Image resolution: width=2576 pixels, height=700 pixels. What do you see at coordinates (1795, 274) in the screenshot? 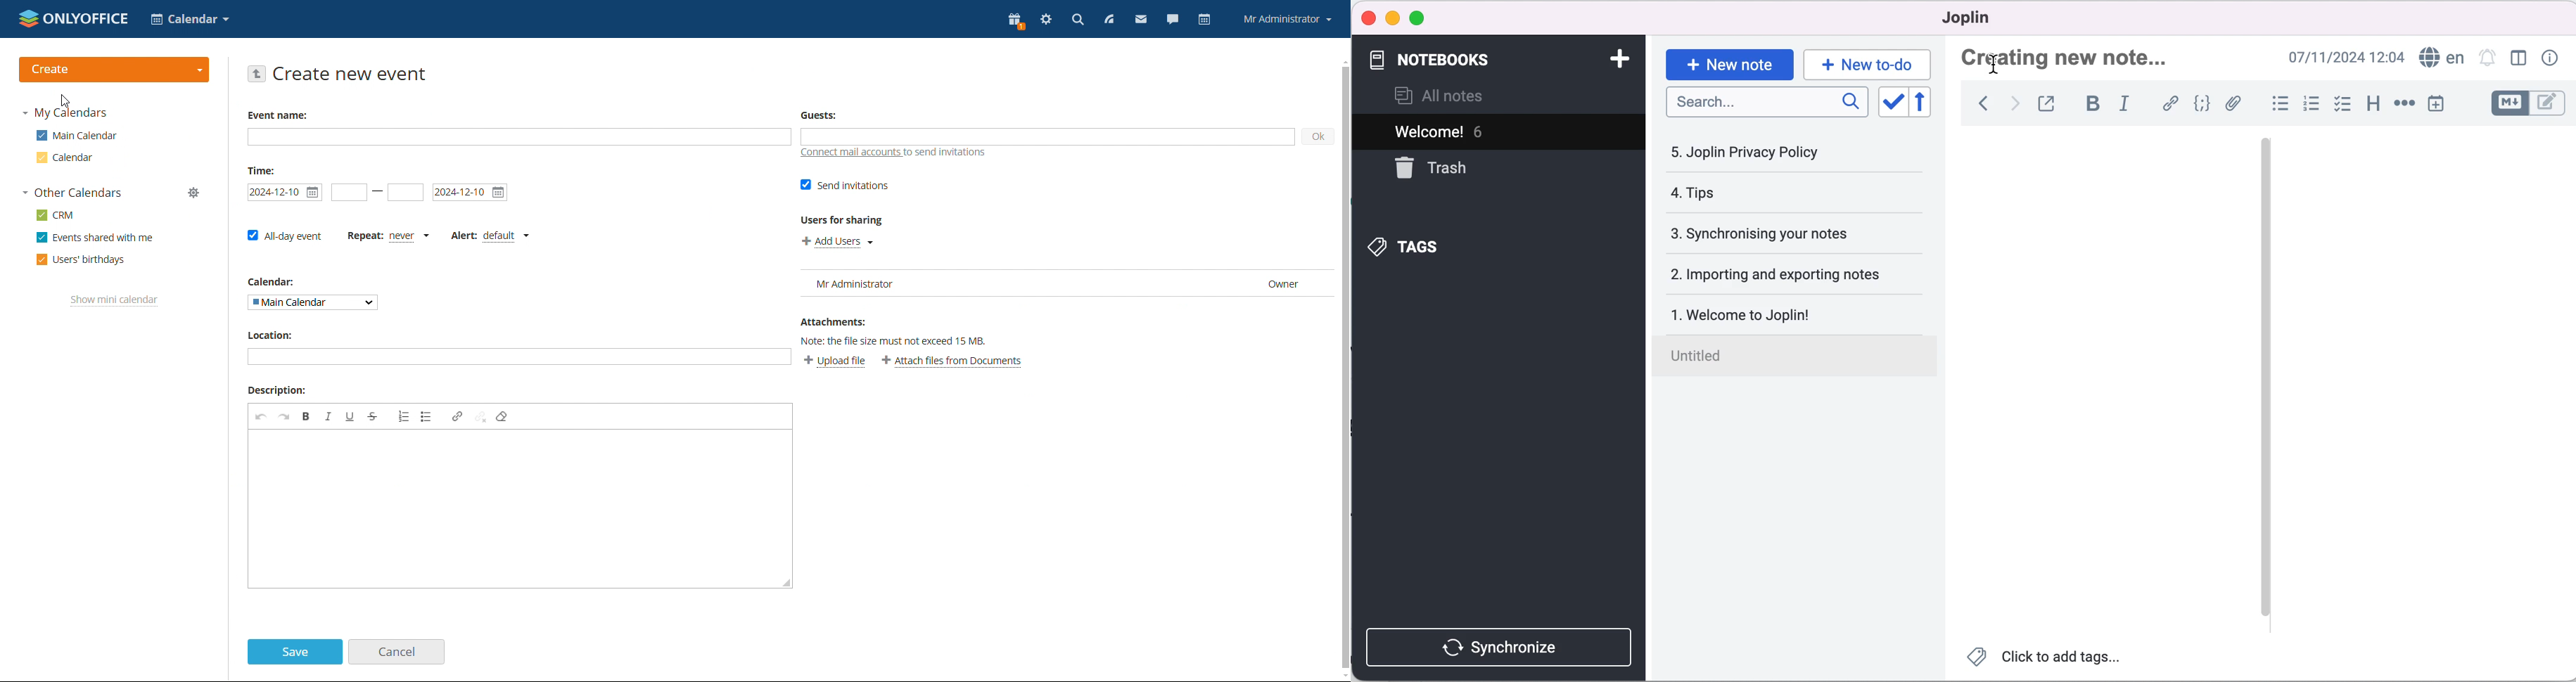
I see `importing and exporting notes` at bounding box center [1795, 274].